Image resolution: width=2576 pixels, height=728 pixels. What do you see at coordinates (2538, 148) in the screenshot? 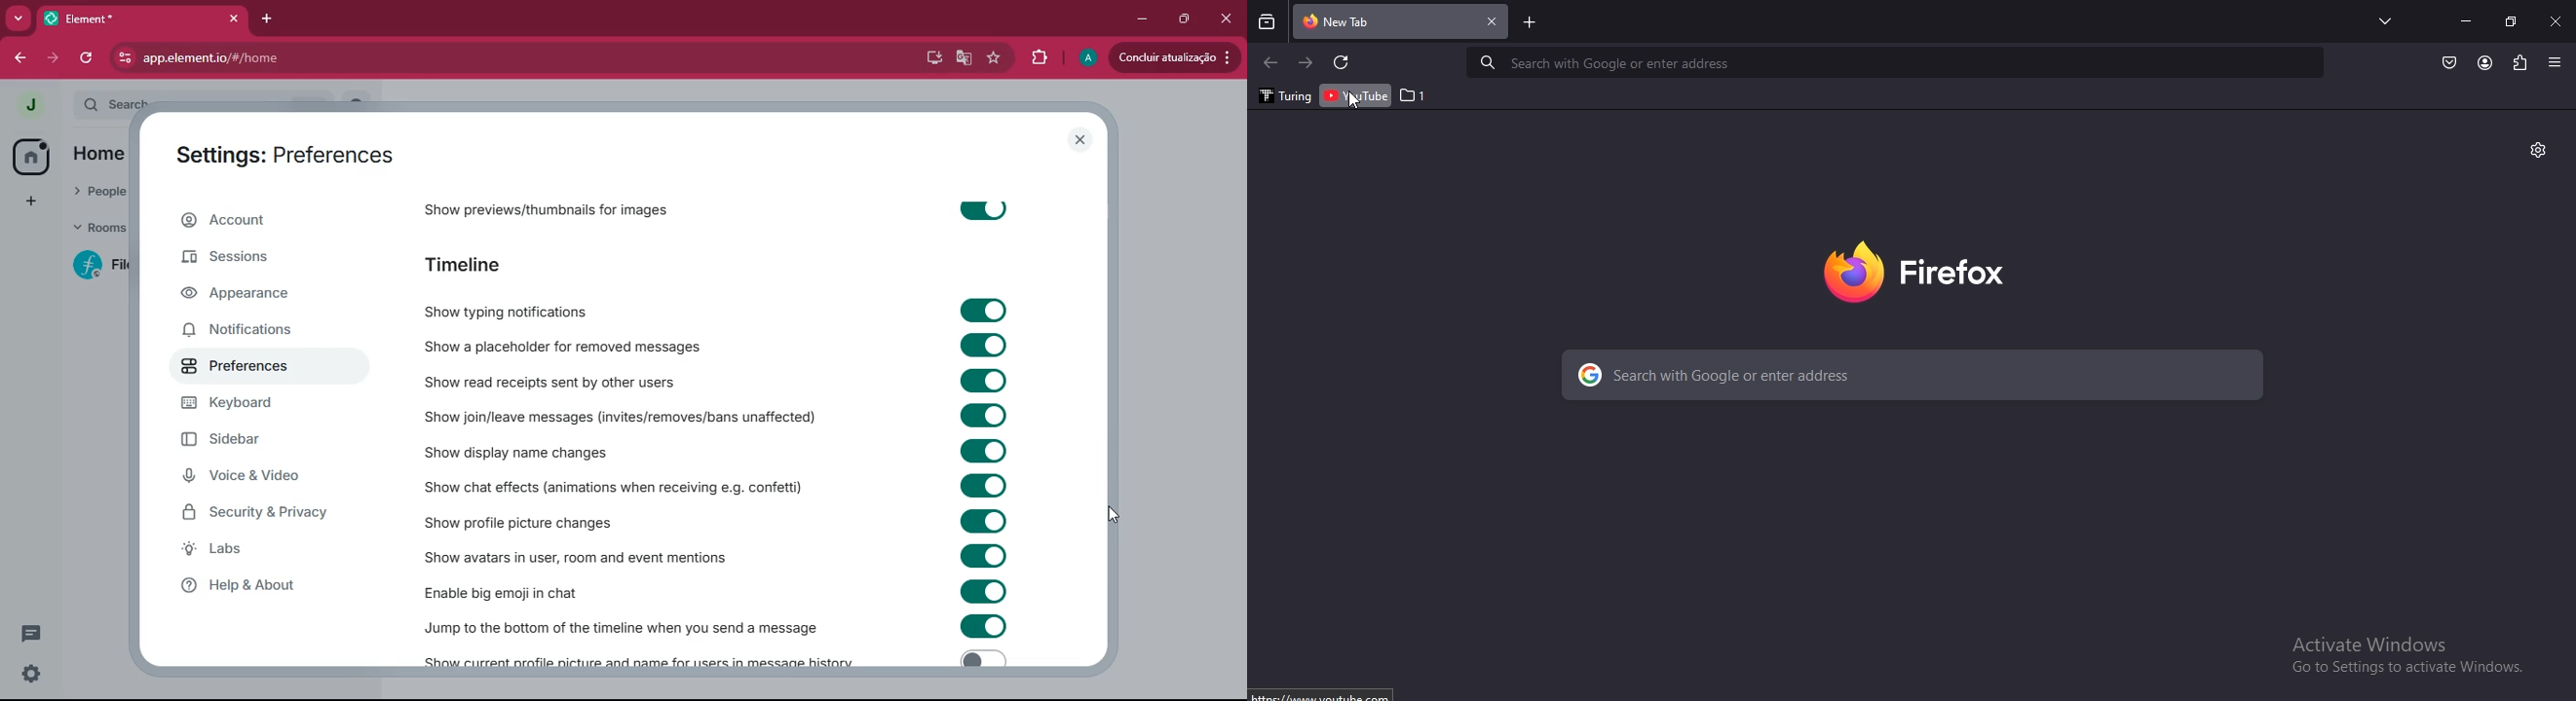
I see `settings` at bounding box center [2538, 148].